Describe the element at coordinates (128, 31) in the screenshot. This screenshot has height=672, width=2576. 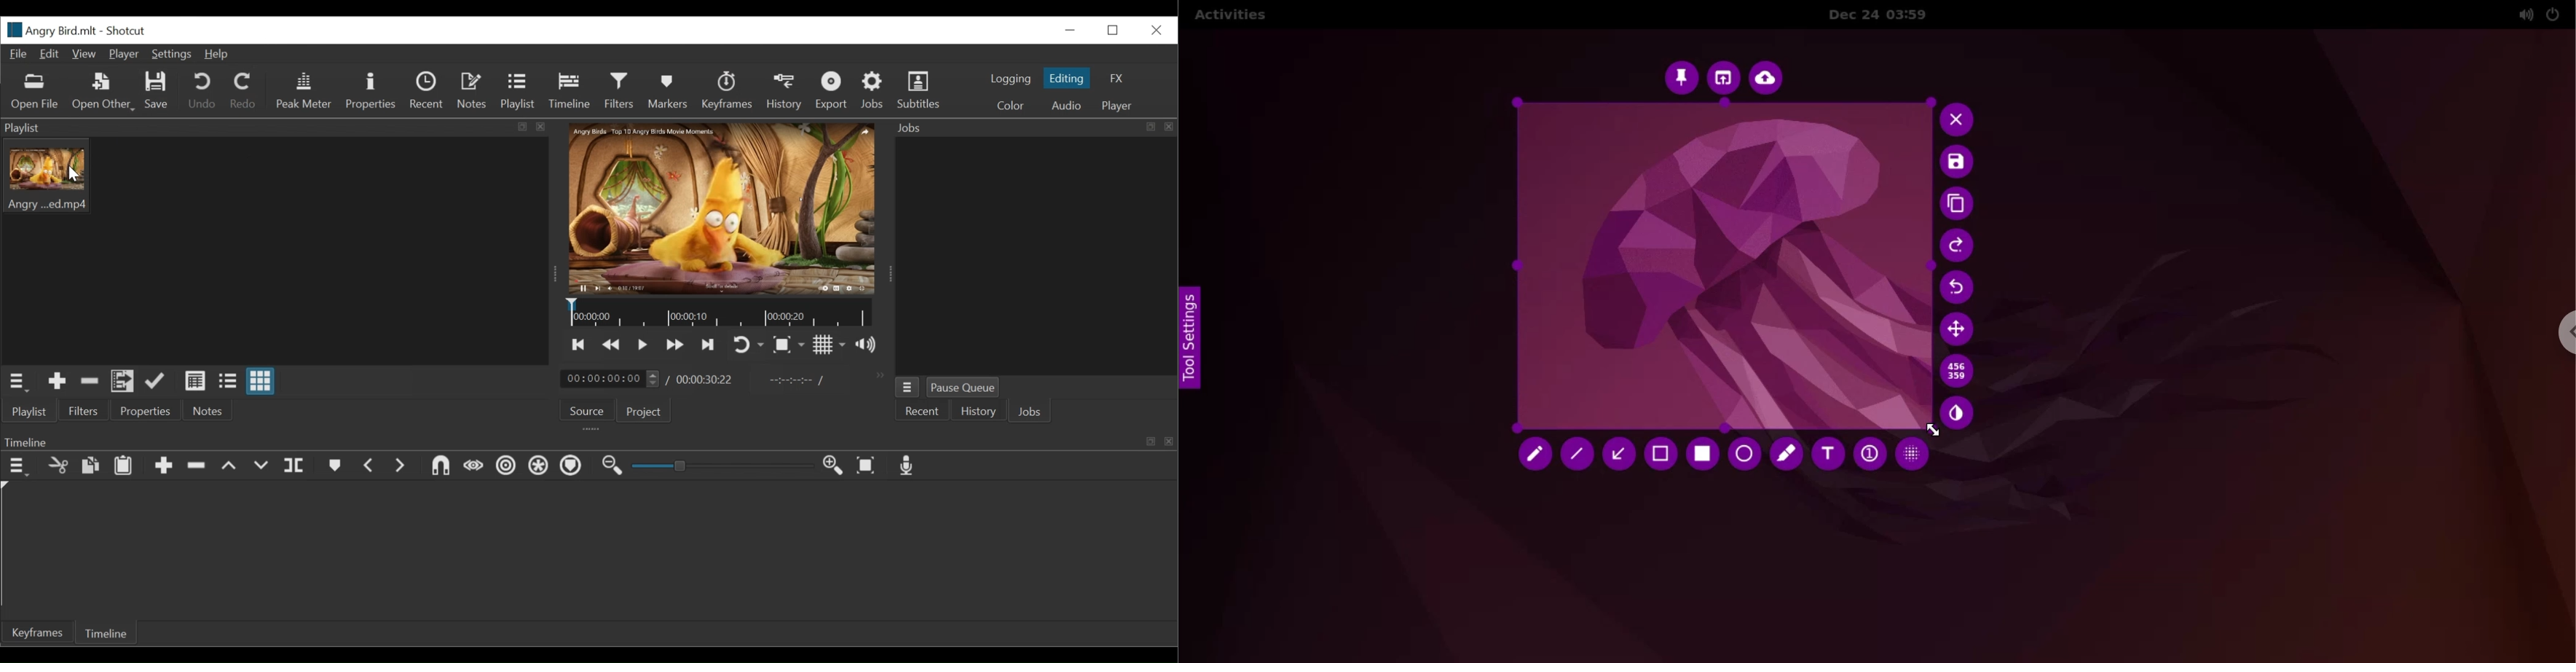
I see `Shotcut` at that location.